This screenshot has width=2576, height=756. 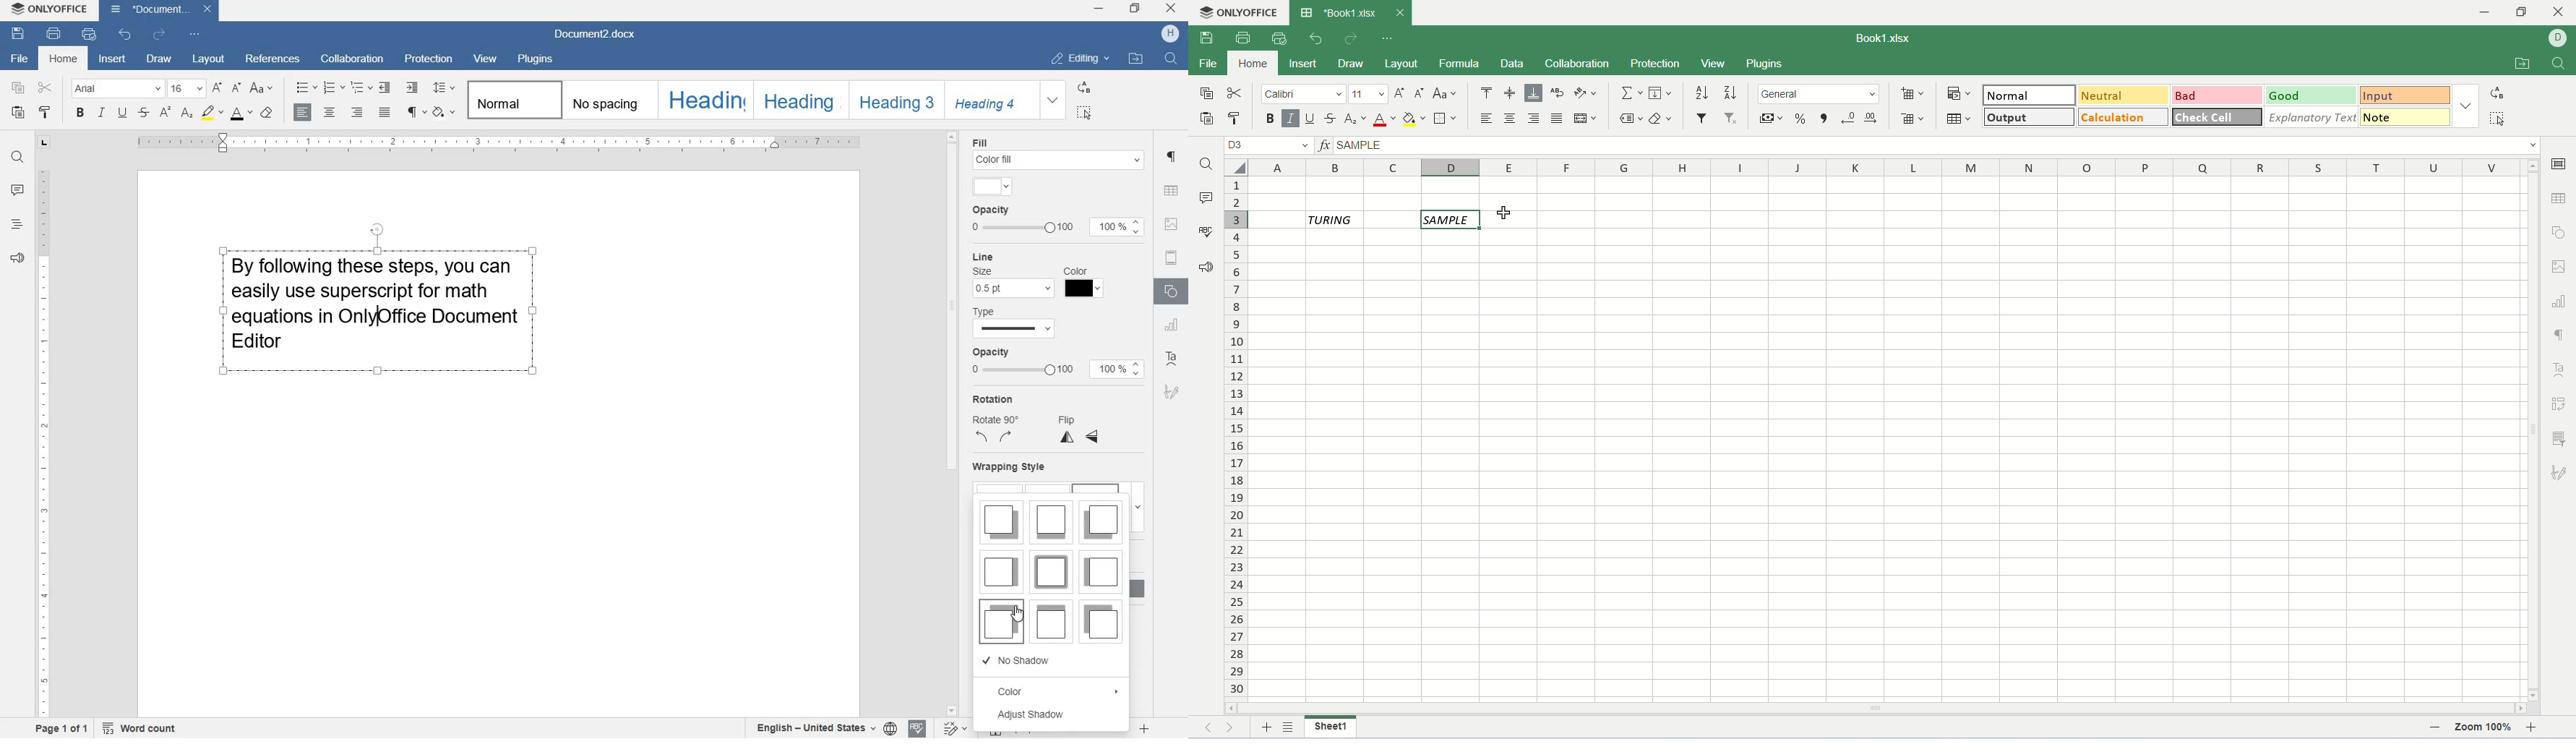 What do you see at coordinates (1291, 119) in the screenshot?
I see `italic` at bounding box center [1291, 119].